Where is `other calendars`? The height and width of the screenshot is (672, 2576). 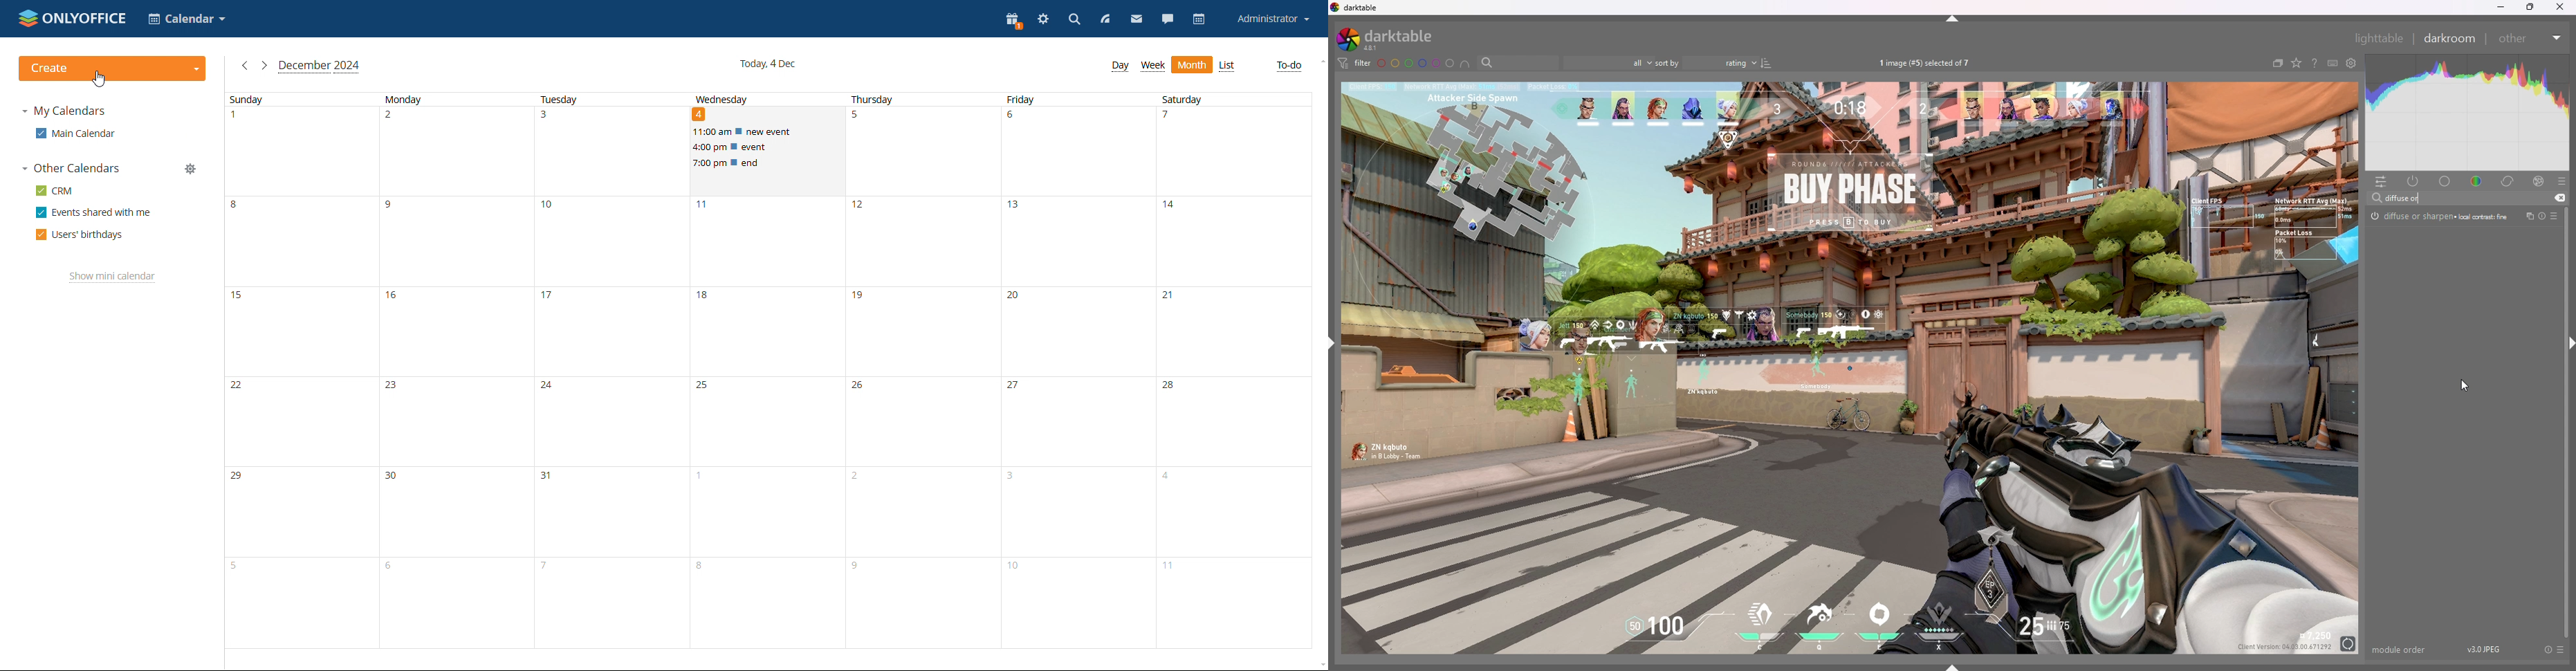 other calendars is located at coordinates (69, 169).